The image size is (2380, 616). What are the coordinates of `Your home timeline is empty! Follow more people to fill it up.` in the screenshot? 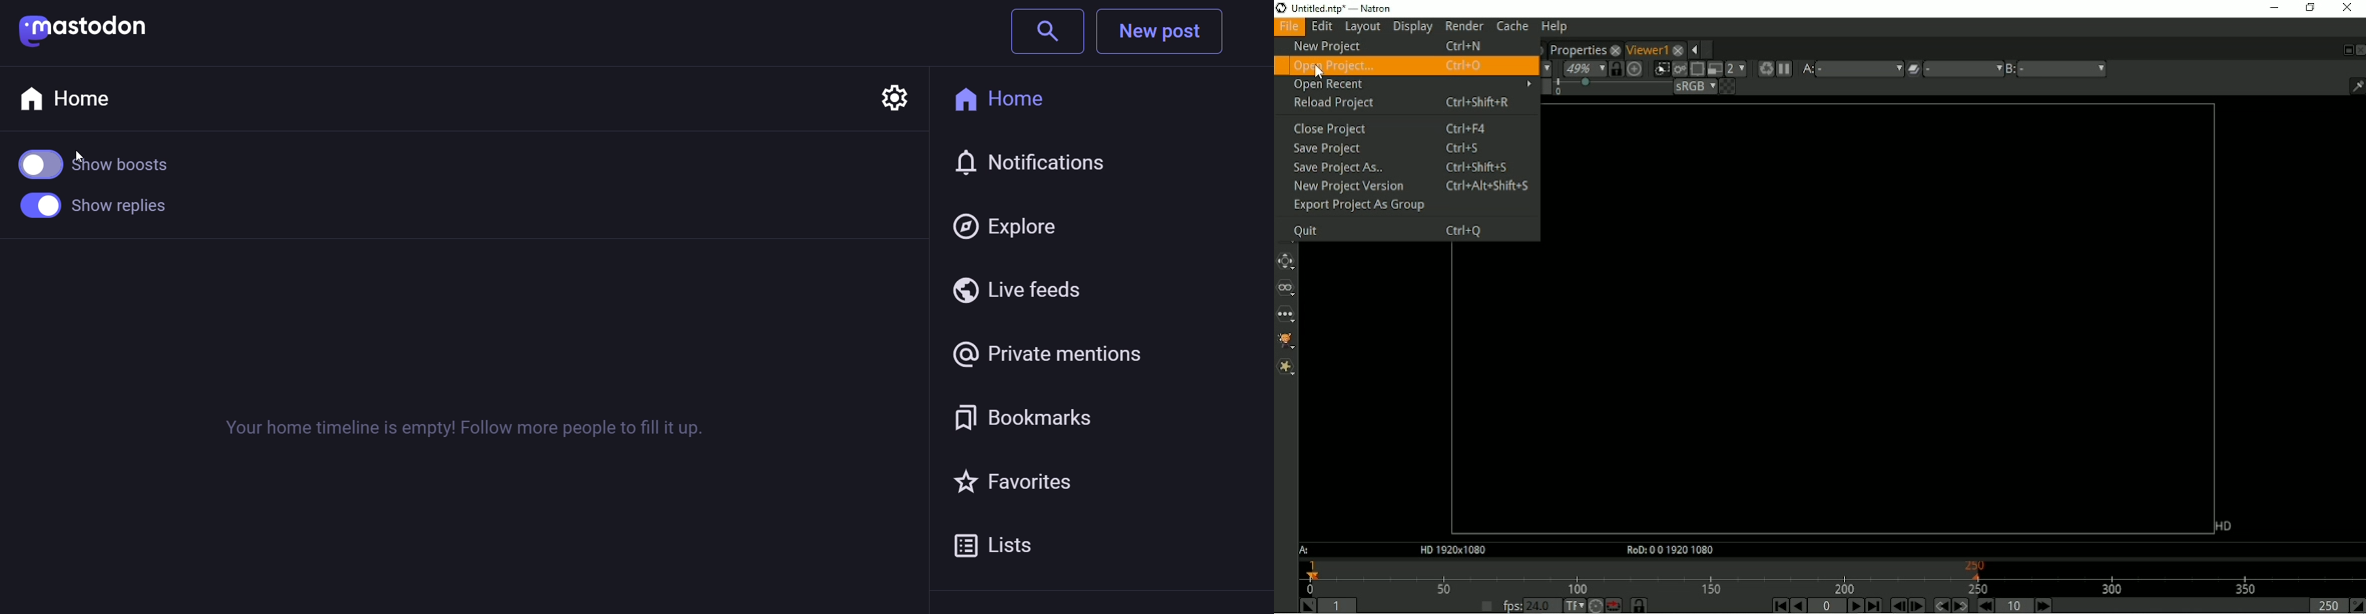 It's located at (466, 425).